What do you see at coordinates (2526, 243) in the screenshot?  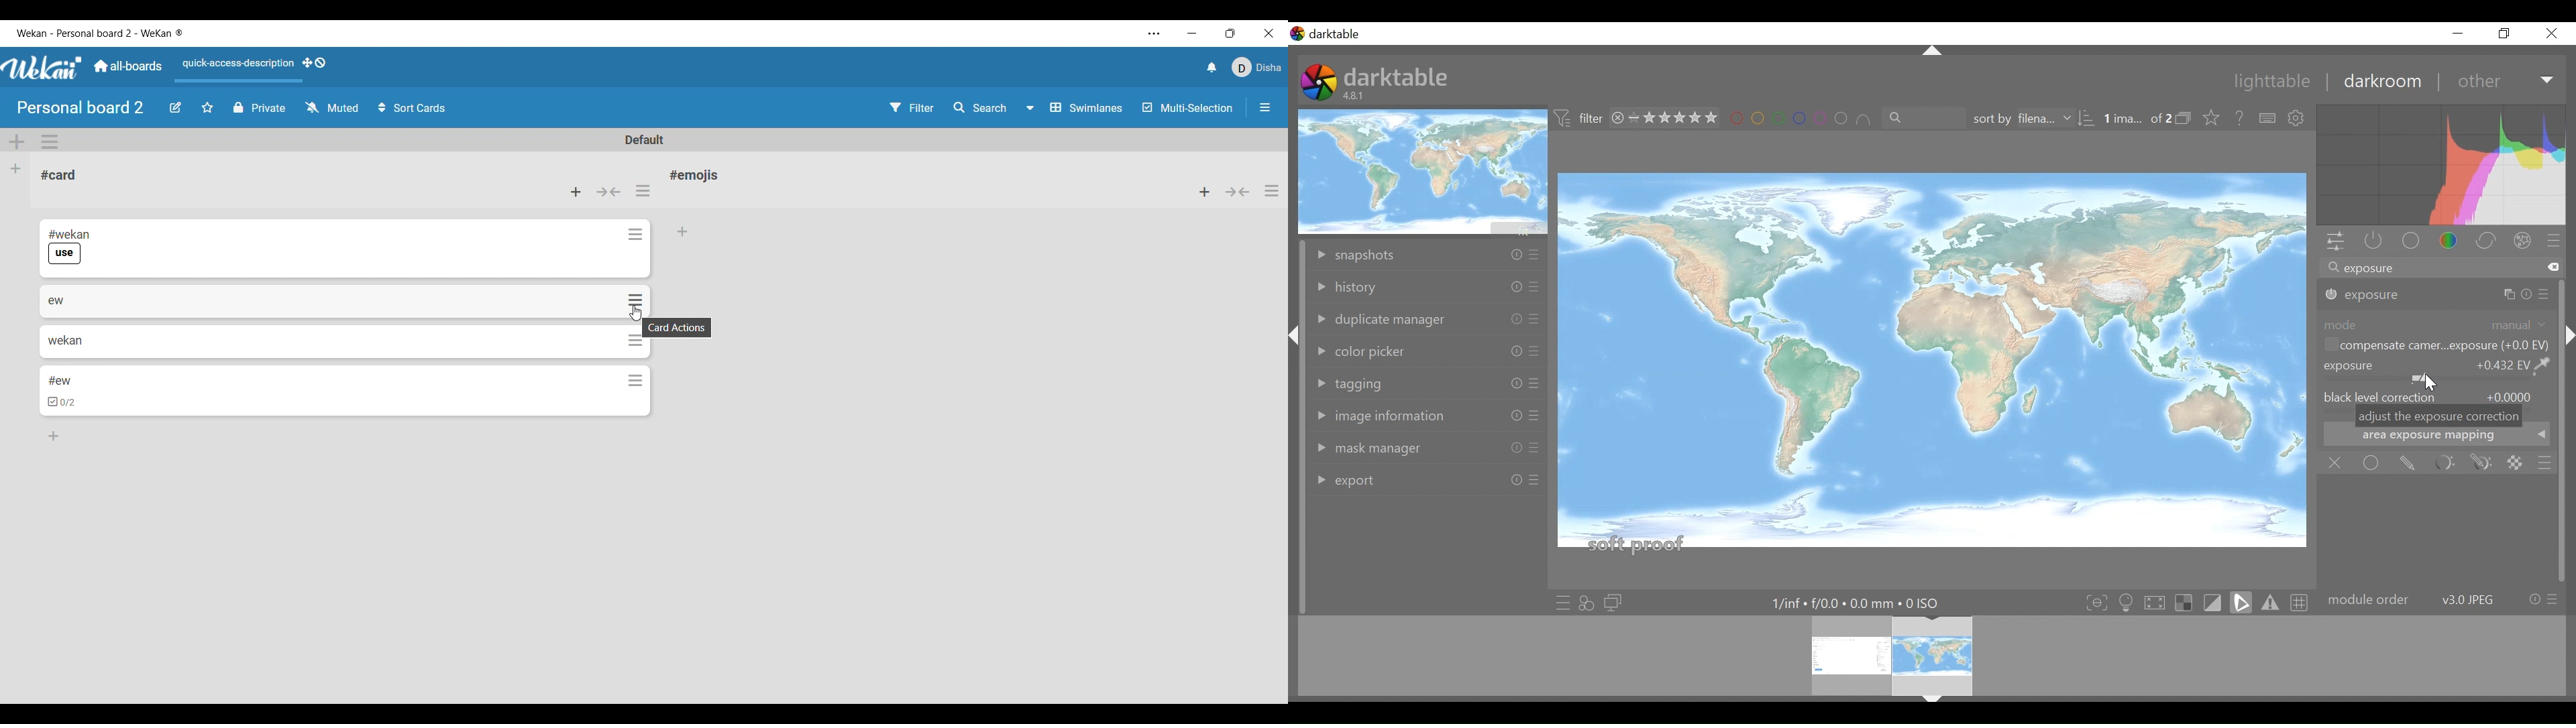 I see `effect ` at bounding box center [2526, 243].